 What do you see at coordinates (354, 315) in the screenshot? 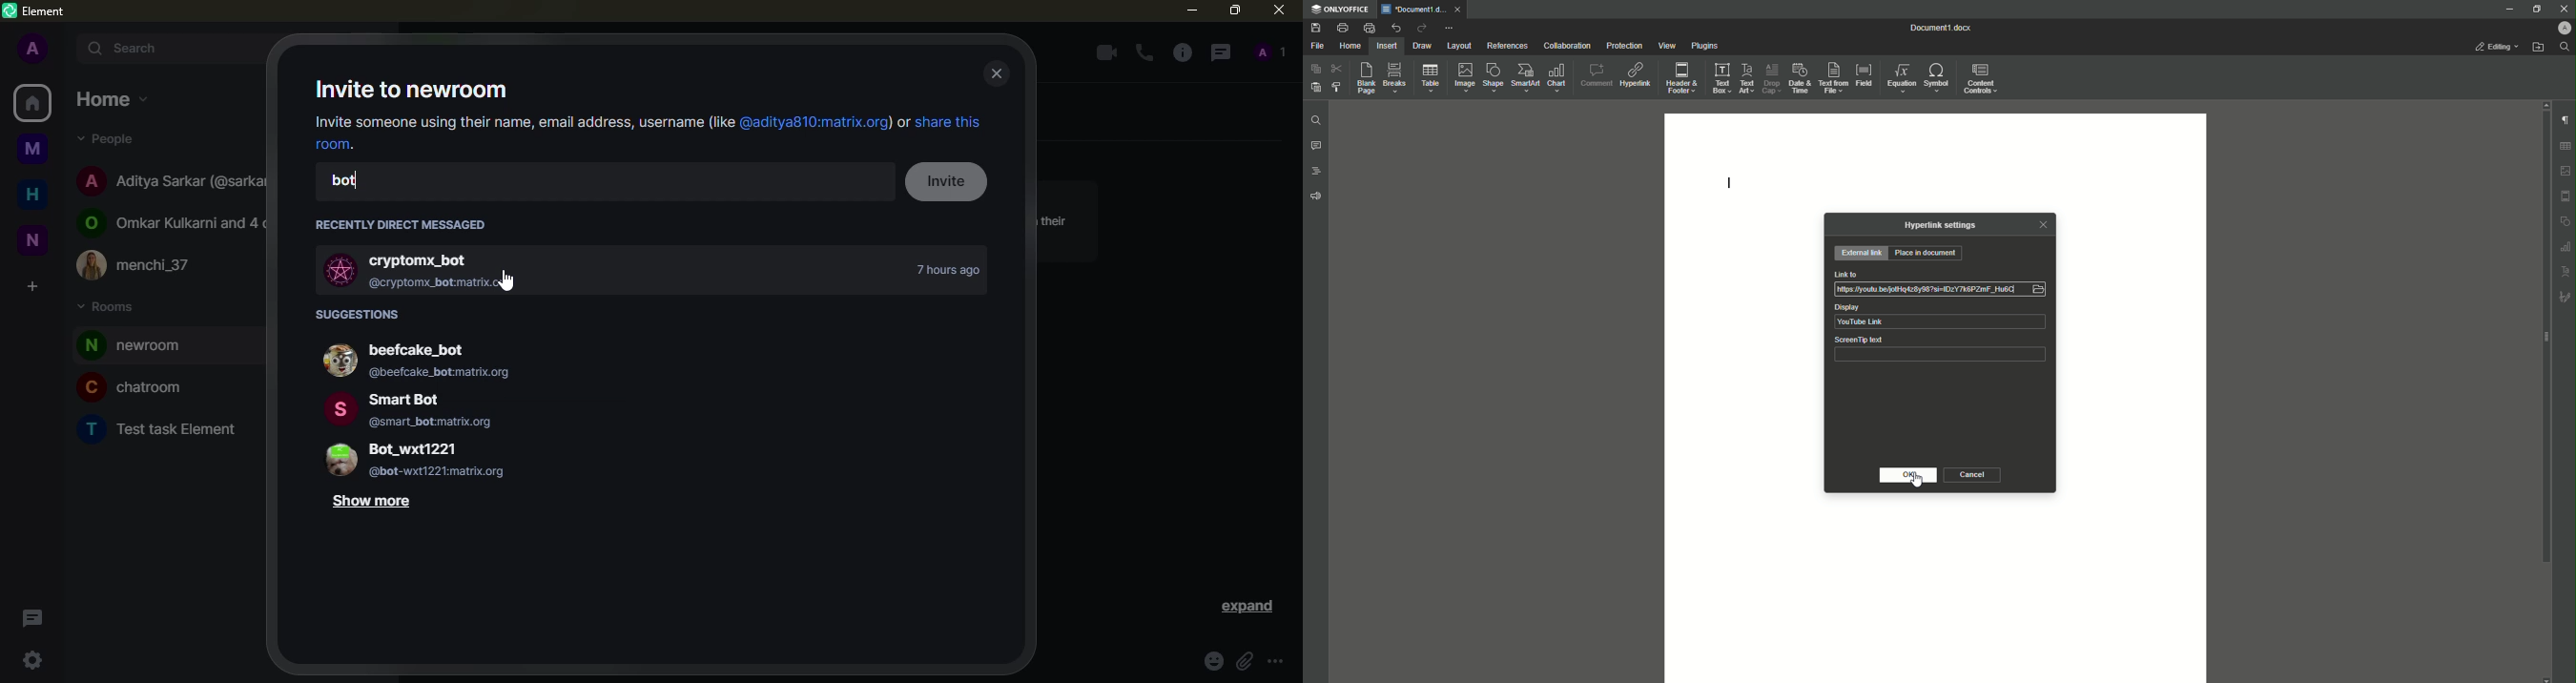
I see `suggestions` at bounding box center [354, 315].